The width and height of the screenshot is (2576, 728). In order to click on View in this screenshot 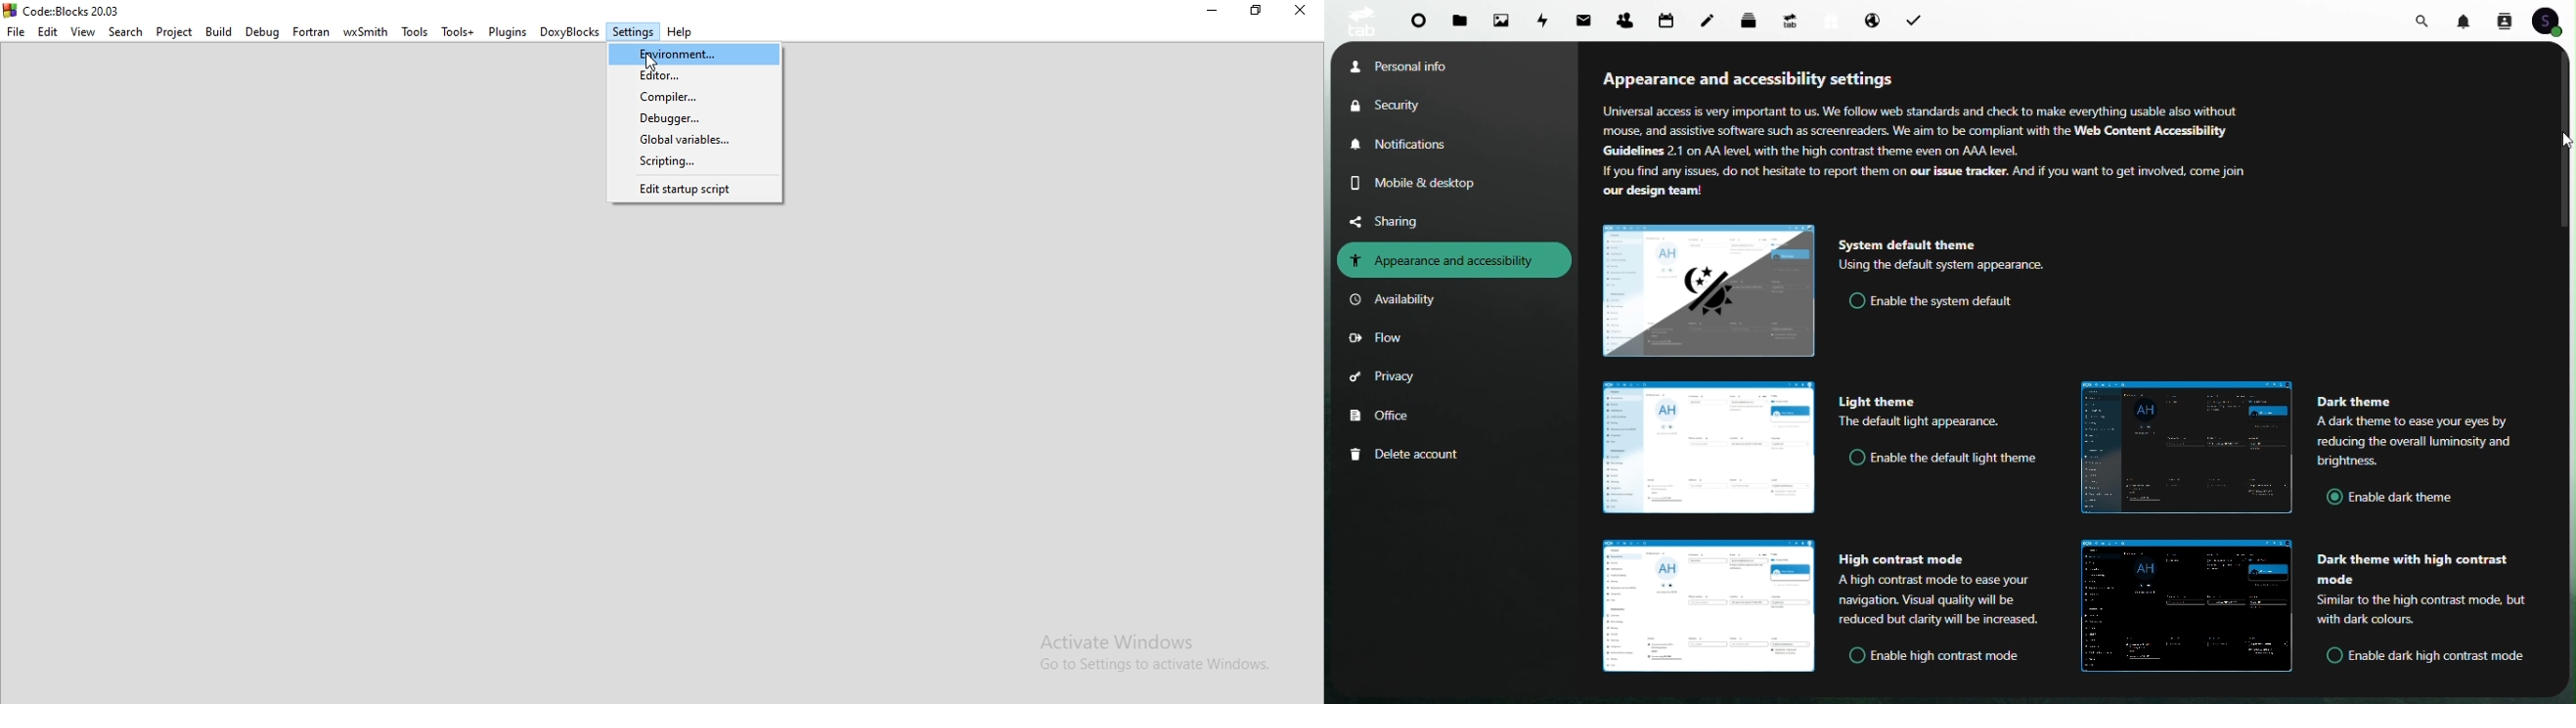, I will do `click(84, 33)`.